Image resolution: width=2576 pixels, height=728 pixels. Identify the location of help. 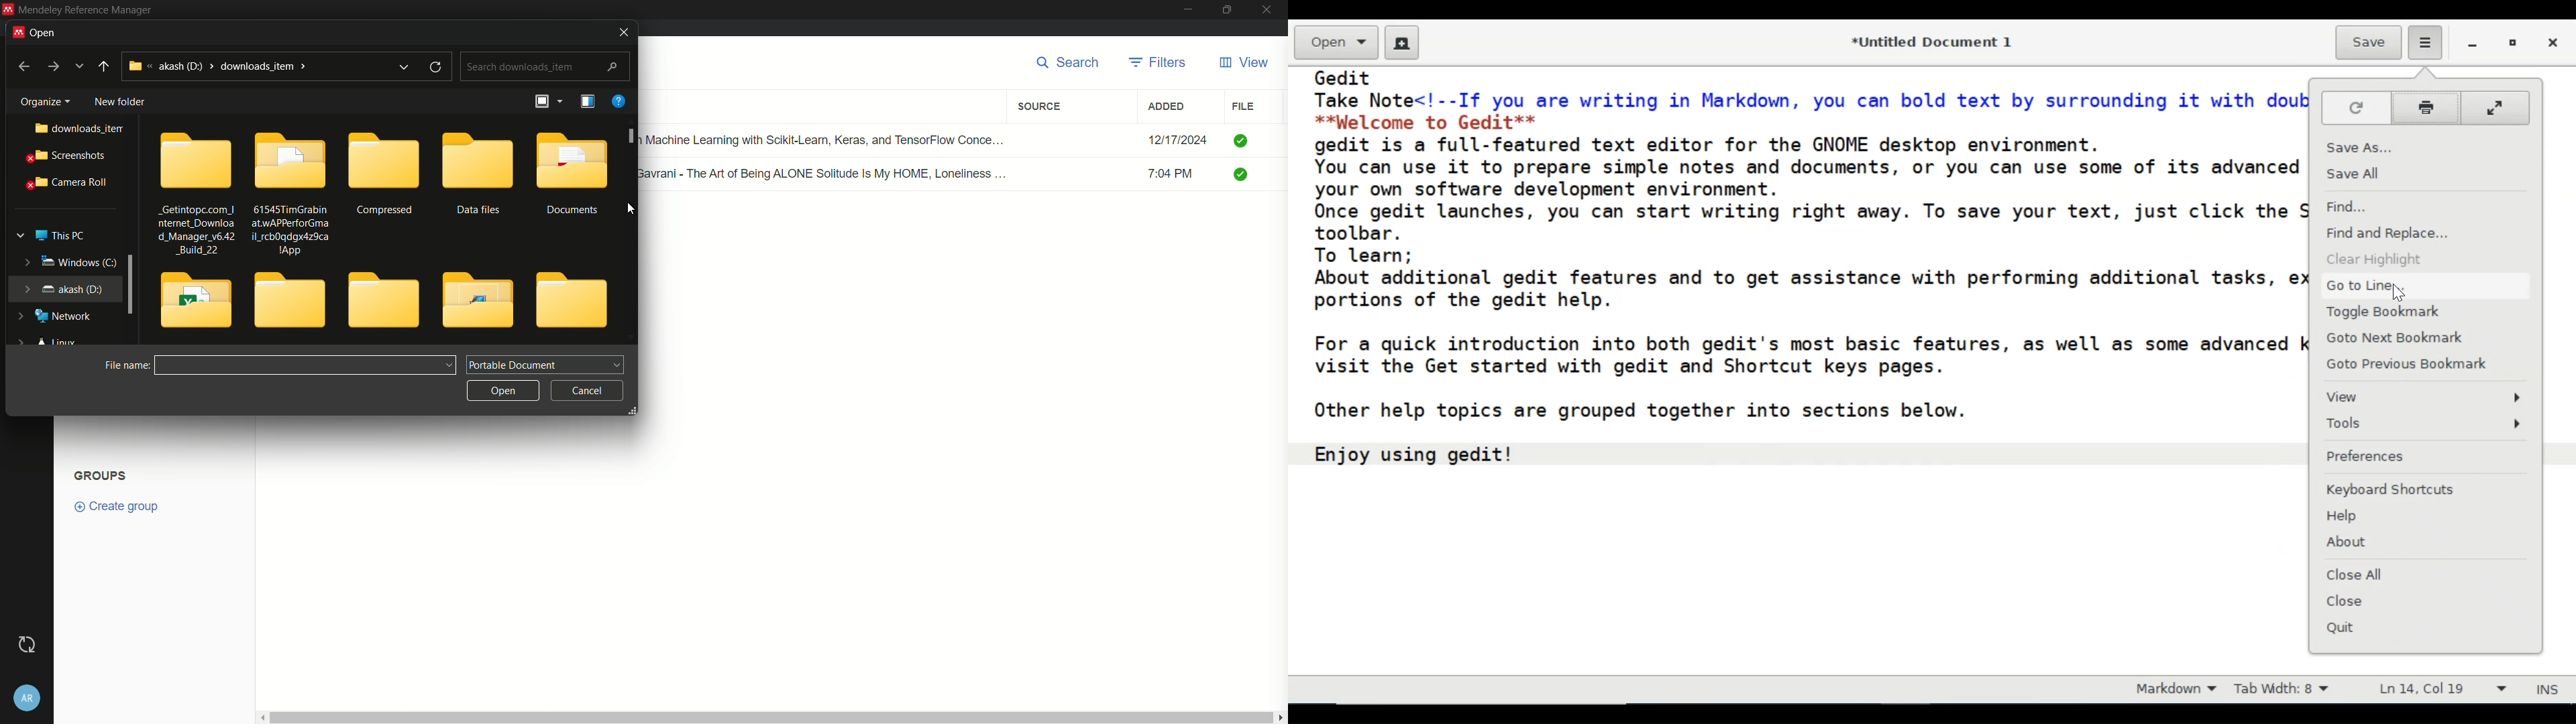
(618, 101).